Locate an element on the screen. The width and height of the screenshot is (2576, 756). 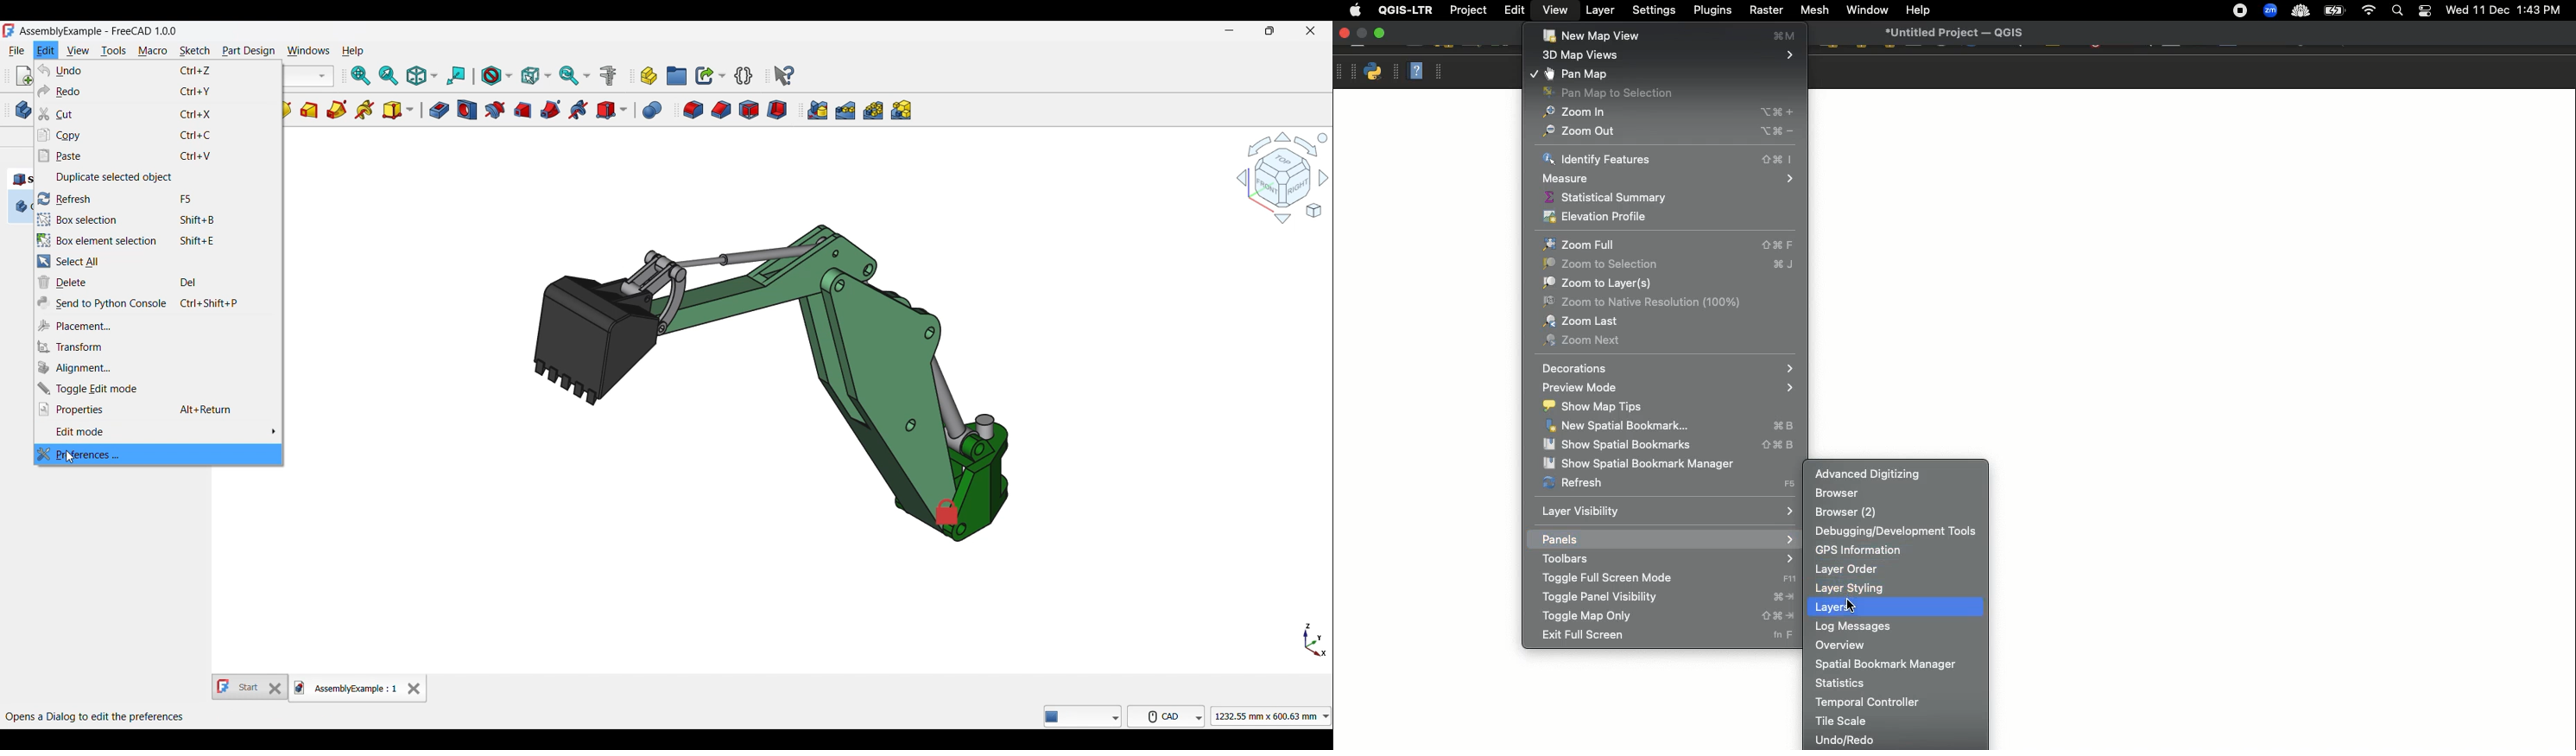
Chamfer is located at coordinates (721, 110).